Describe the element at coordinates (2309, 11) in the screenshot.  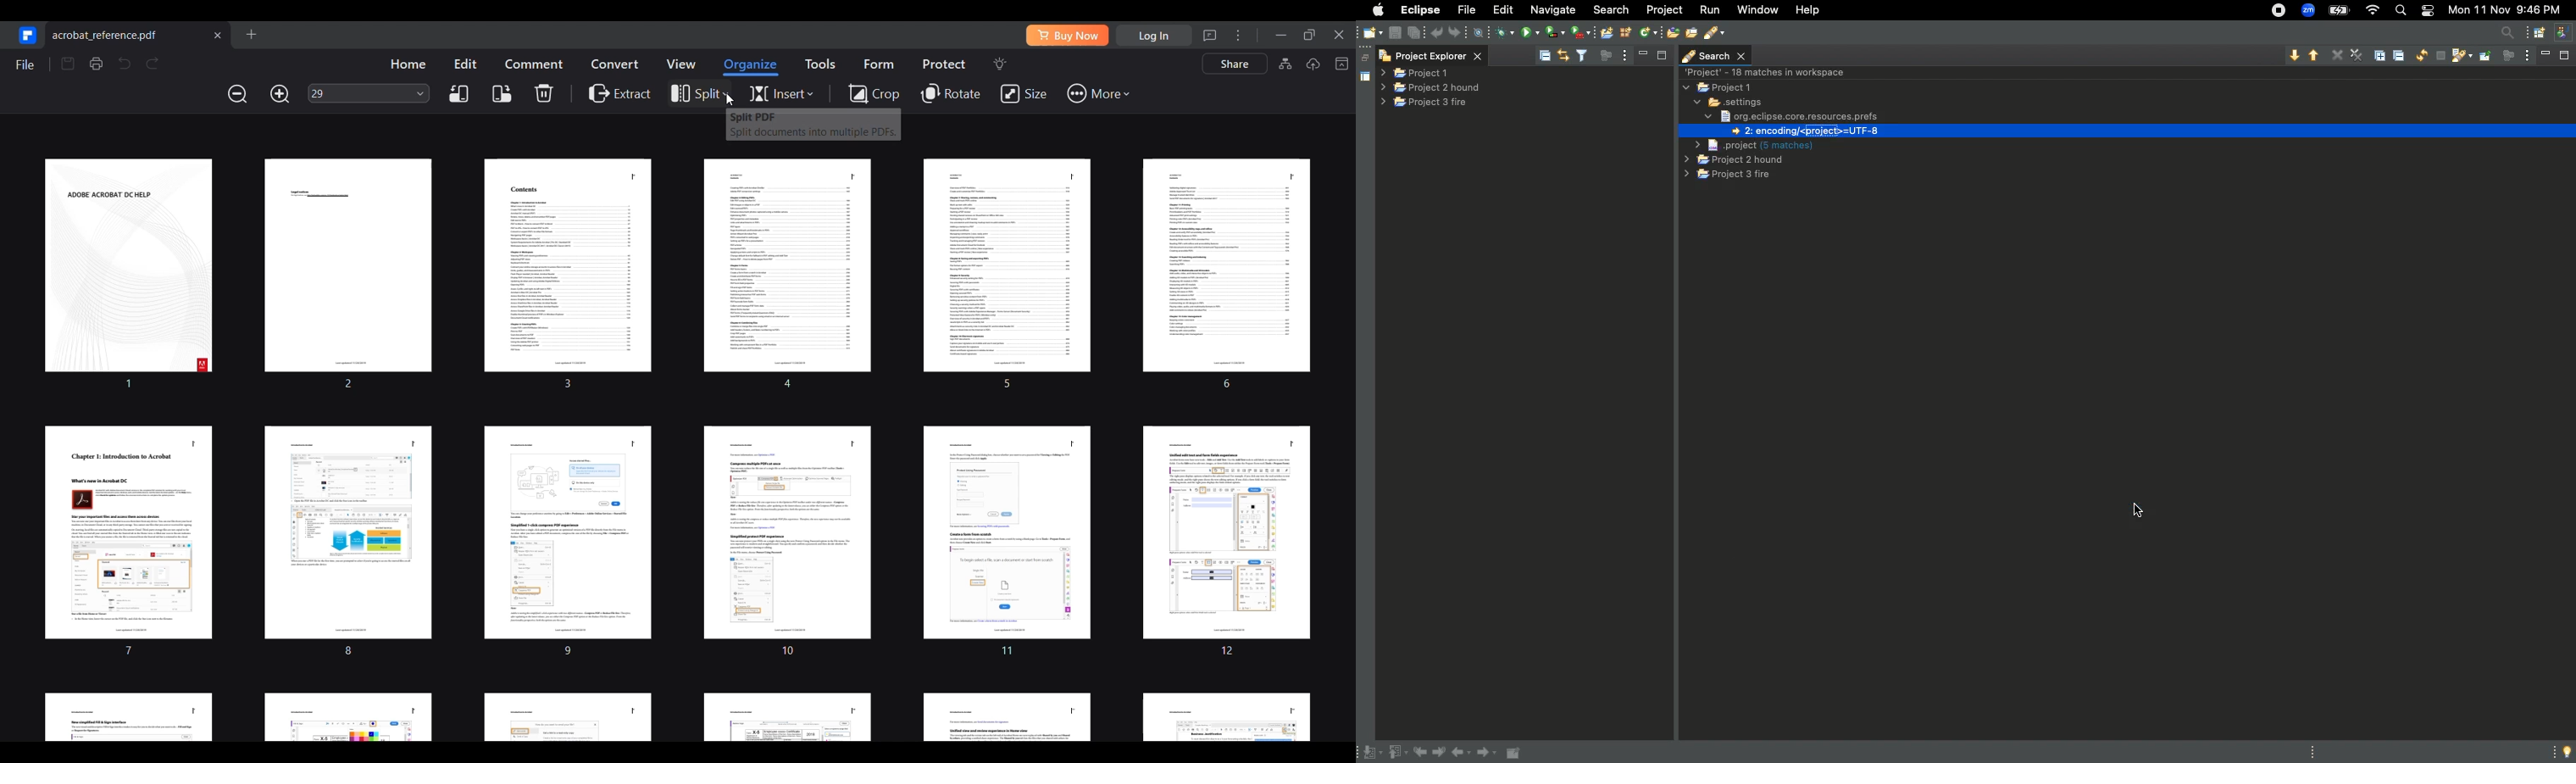
I see `zoom` at that location.